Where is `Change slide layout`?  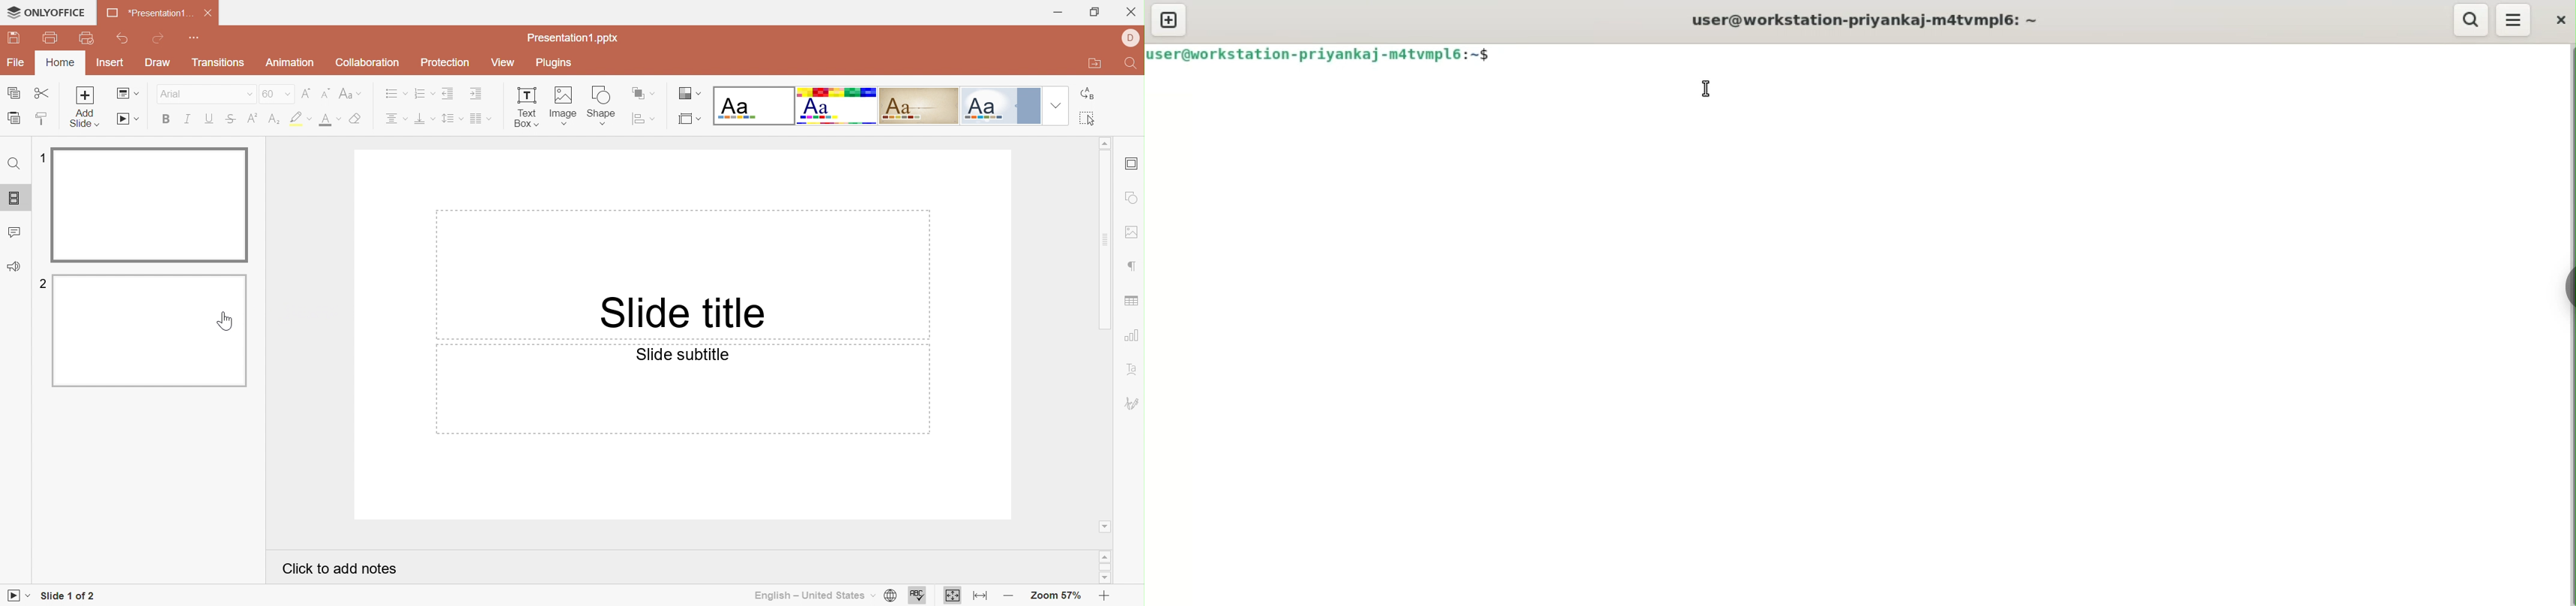
Change slide layout is located at coordinates (129, 94).